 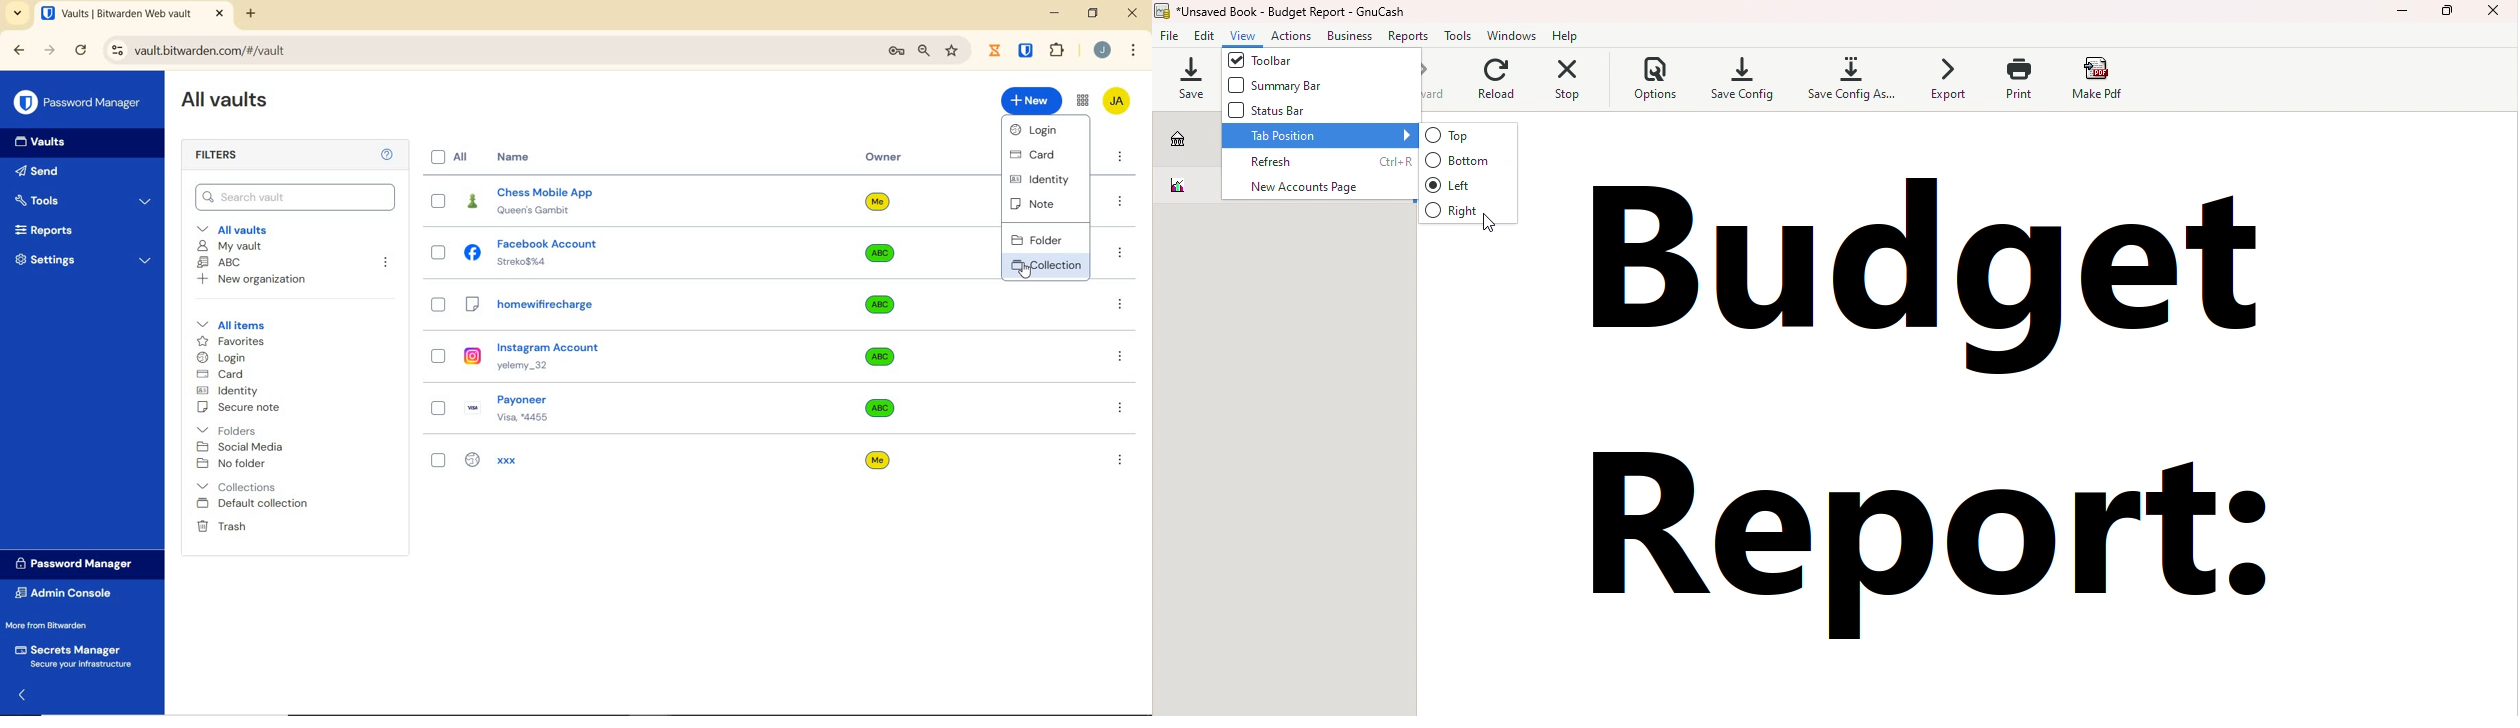 What do you see at coordinates (1317, 84) in the screenshot?
I see `Summary Bar` at bounding box center [1317, 84].